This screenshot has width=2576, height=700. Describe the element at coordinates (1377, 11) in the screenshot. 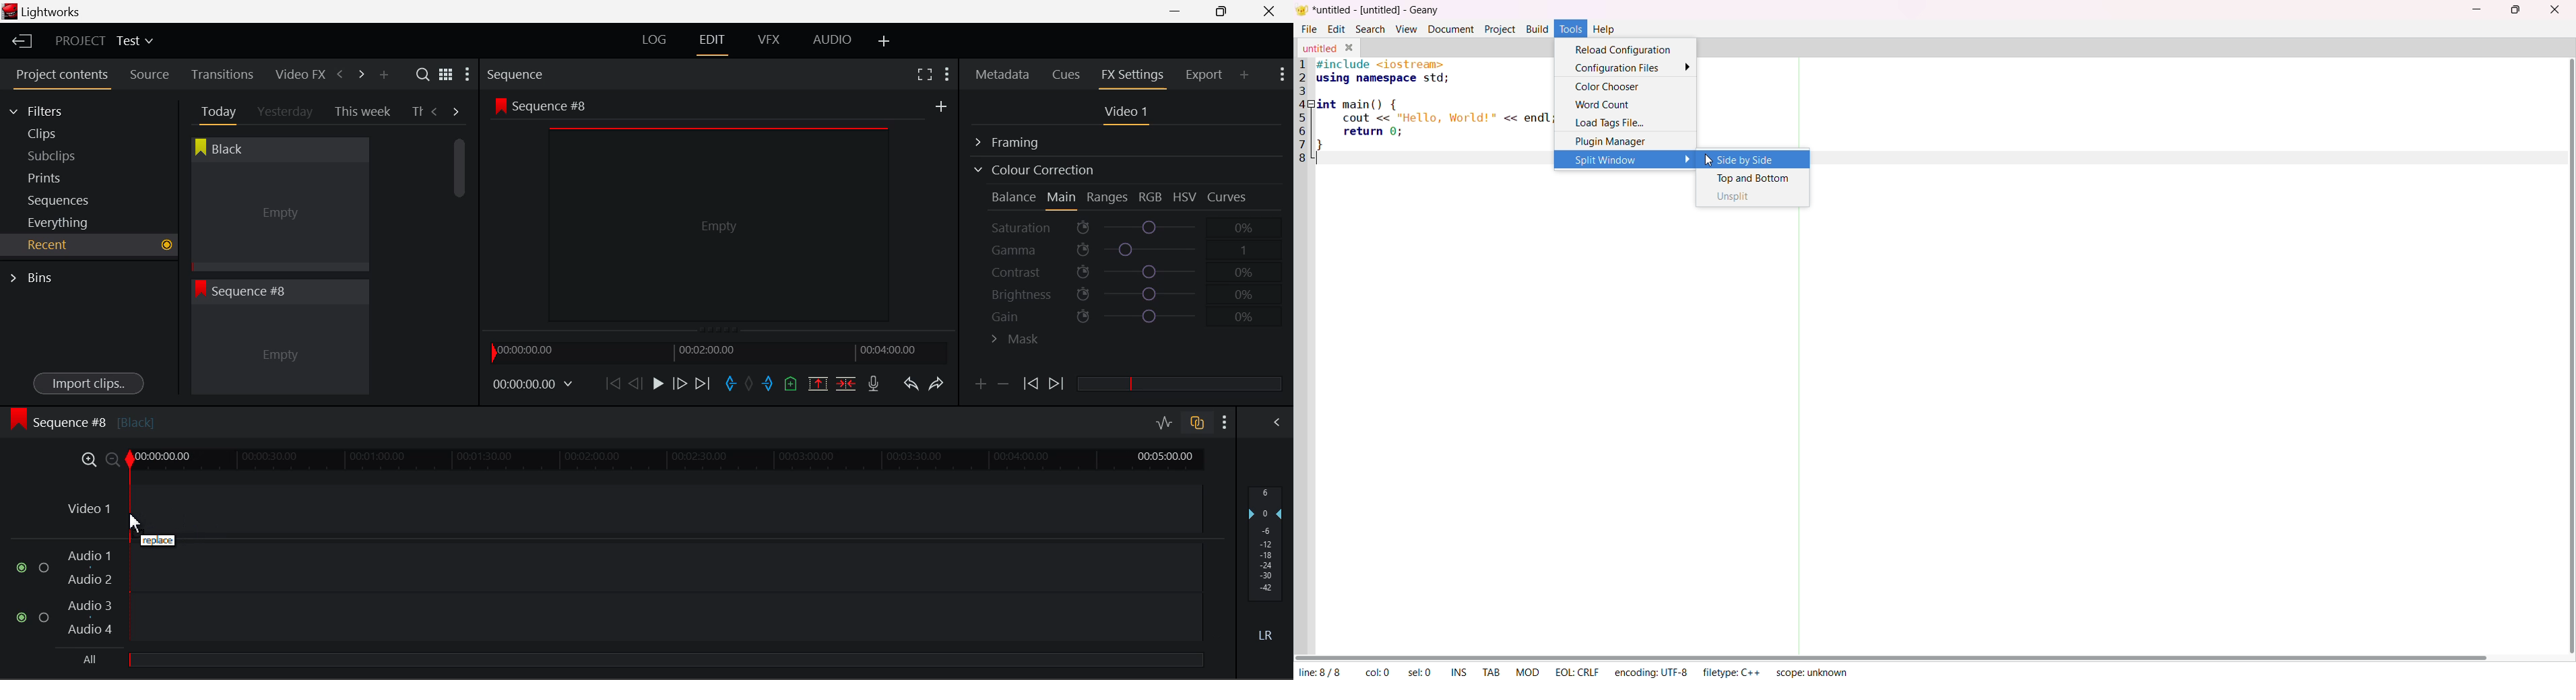

I see `untitled - [untitled] - Geany` at that location.